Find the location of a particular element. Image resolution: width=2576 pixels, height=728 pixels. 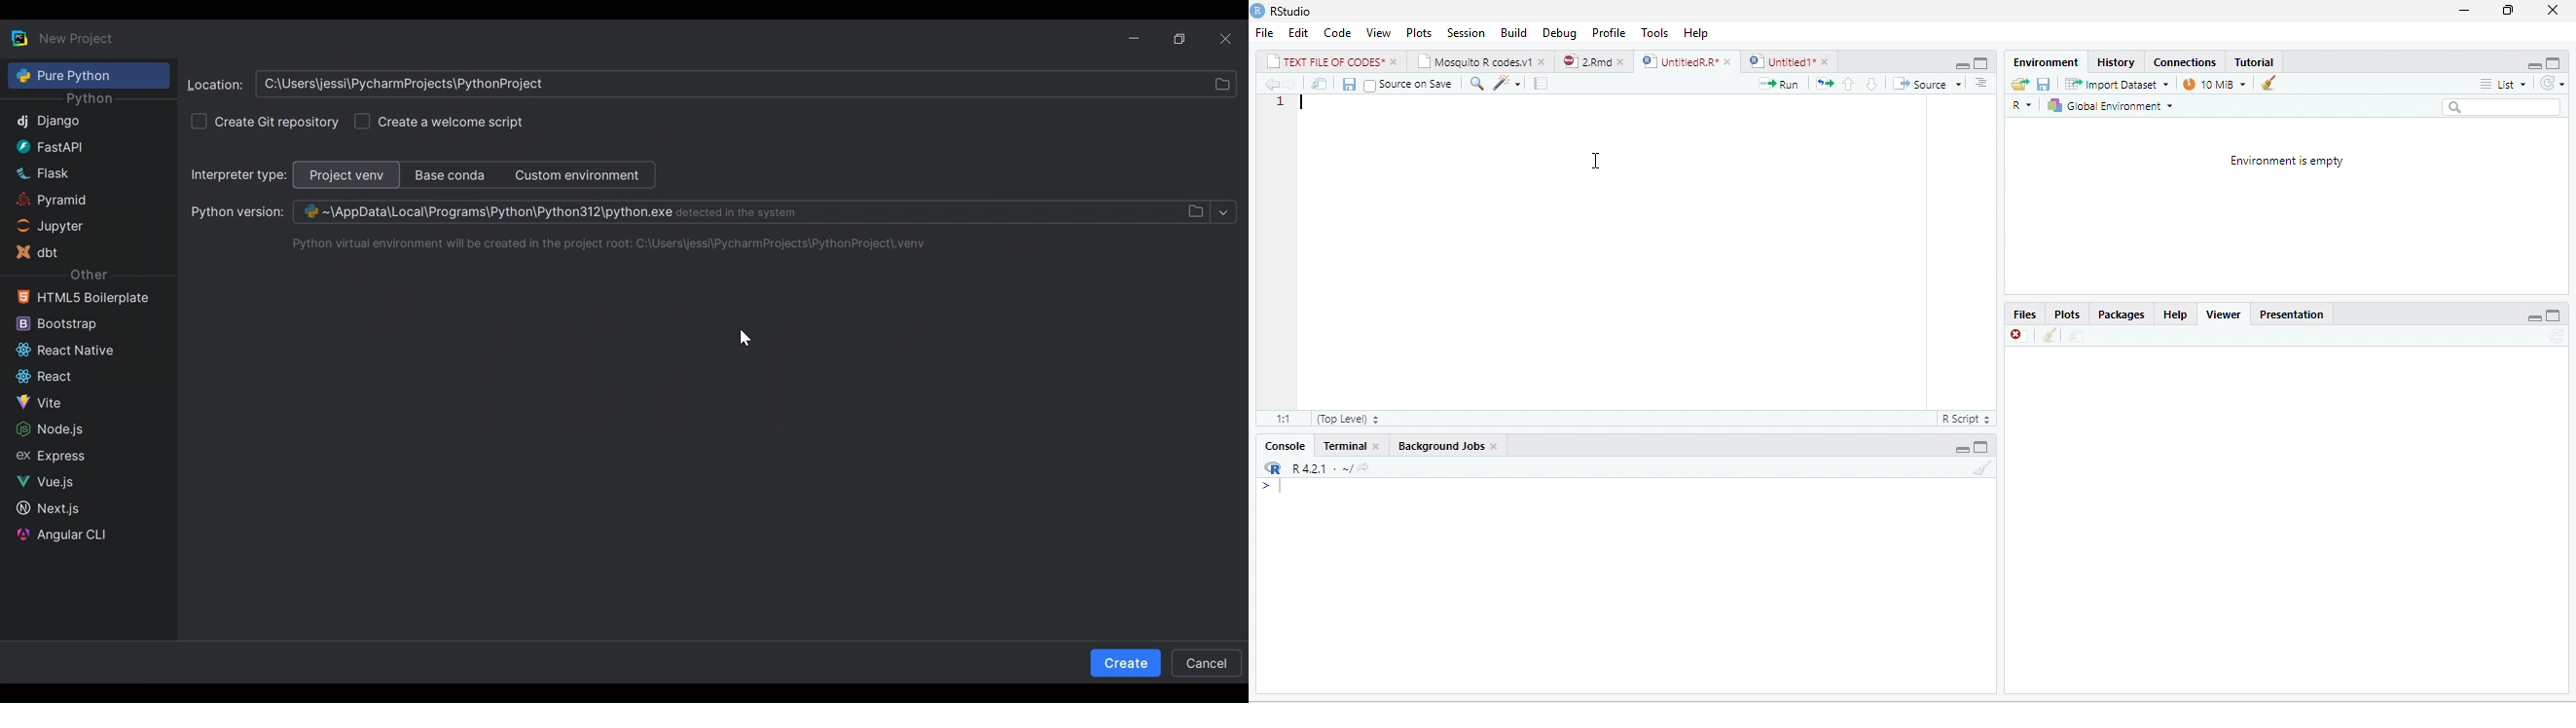

minimize is located at coordinates (2533, 315).